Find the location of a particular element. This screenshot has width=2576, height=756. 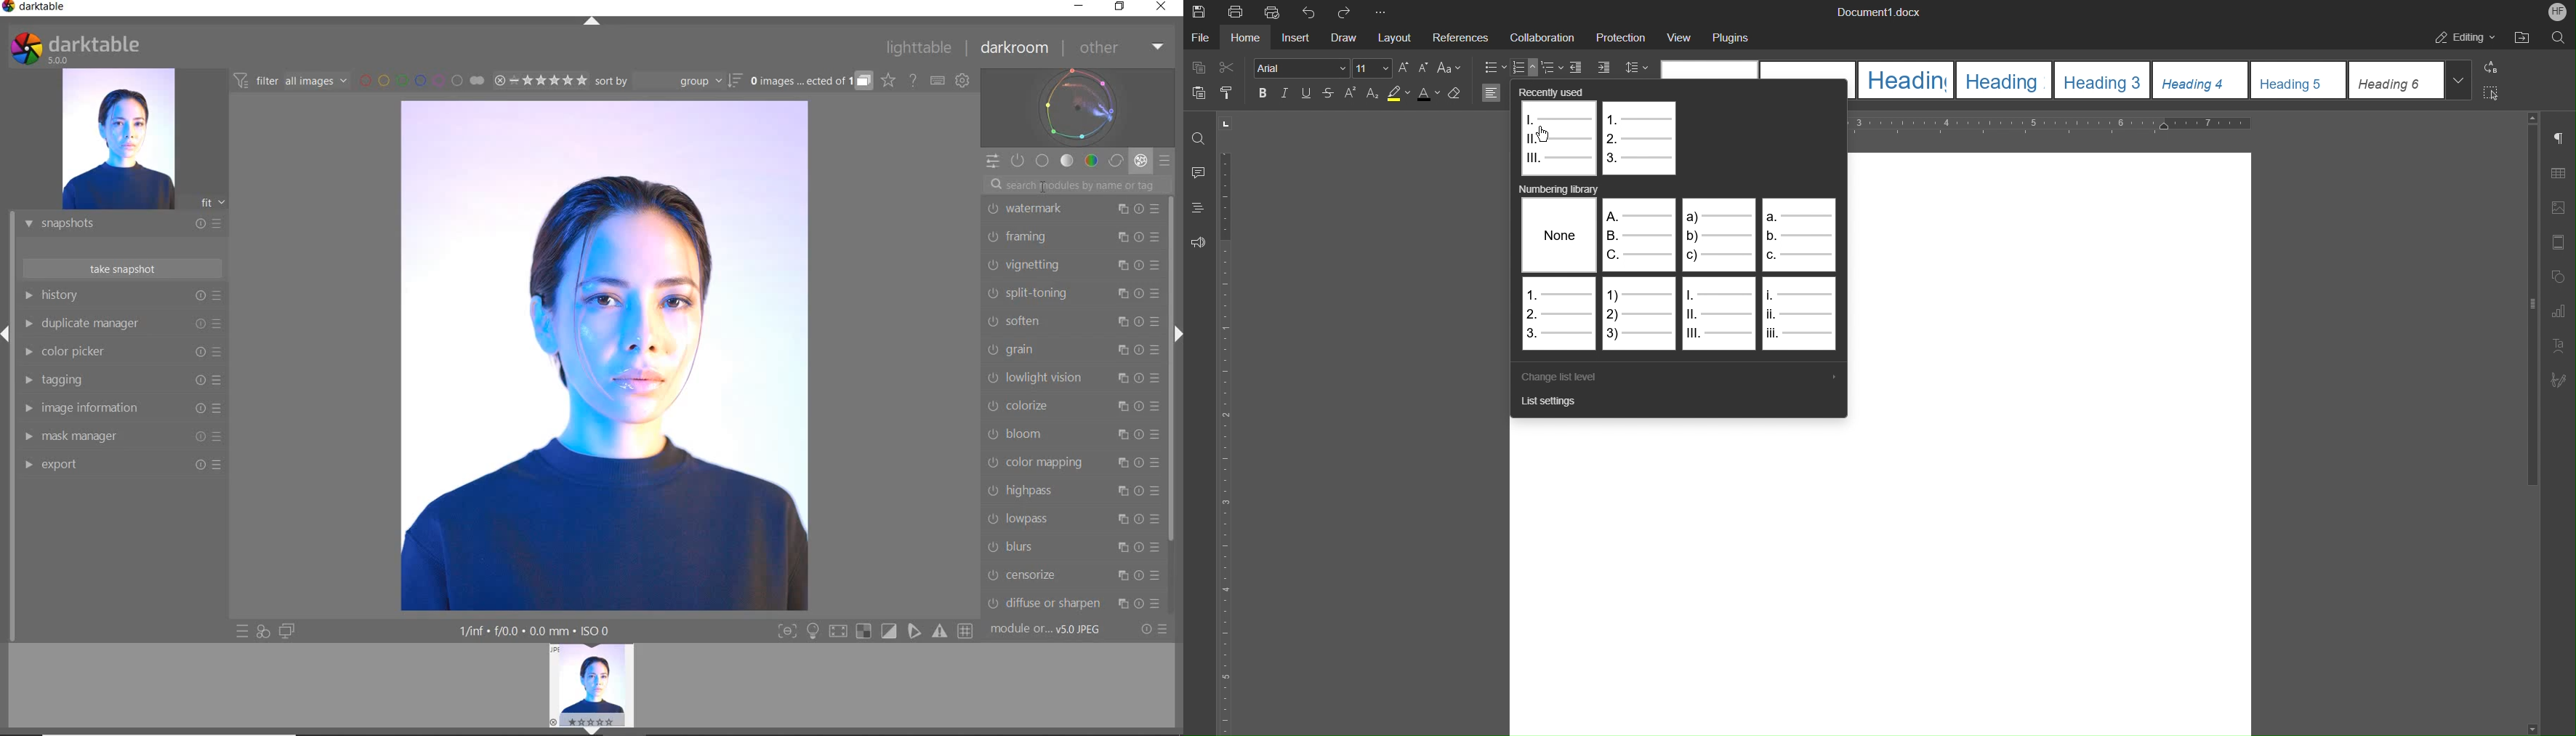

Heading 1 is located at coordinates (1905, 79).